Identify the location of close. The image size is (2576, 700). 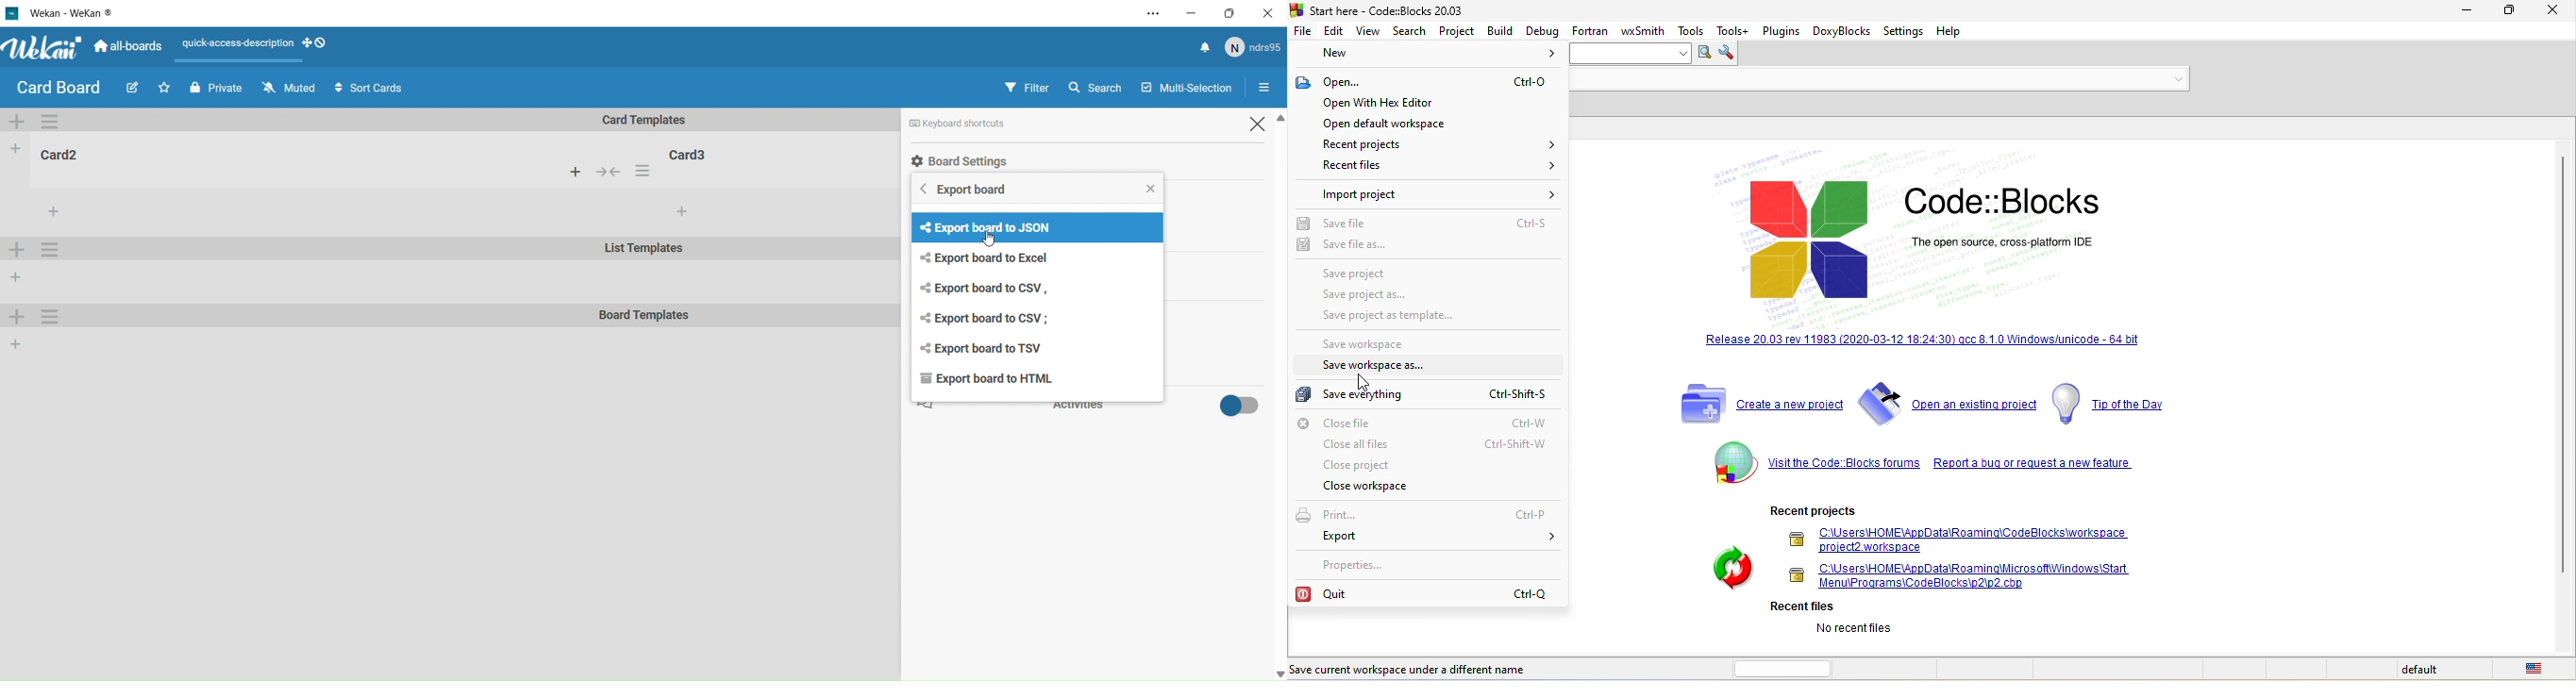
(1261, 123).